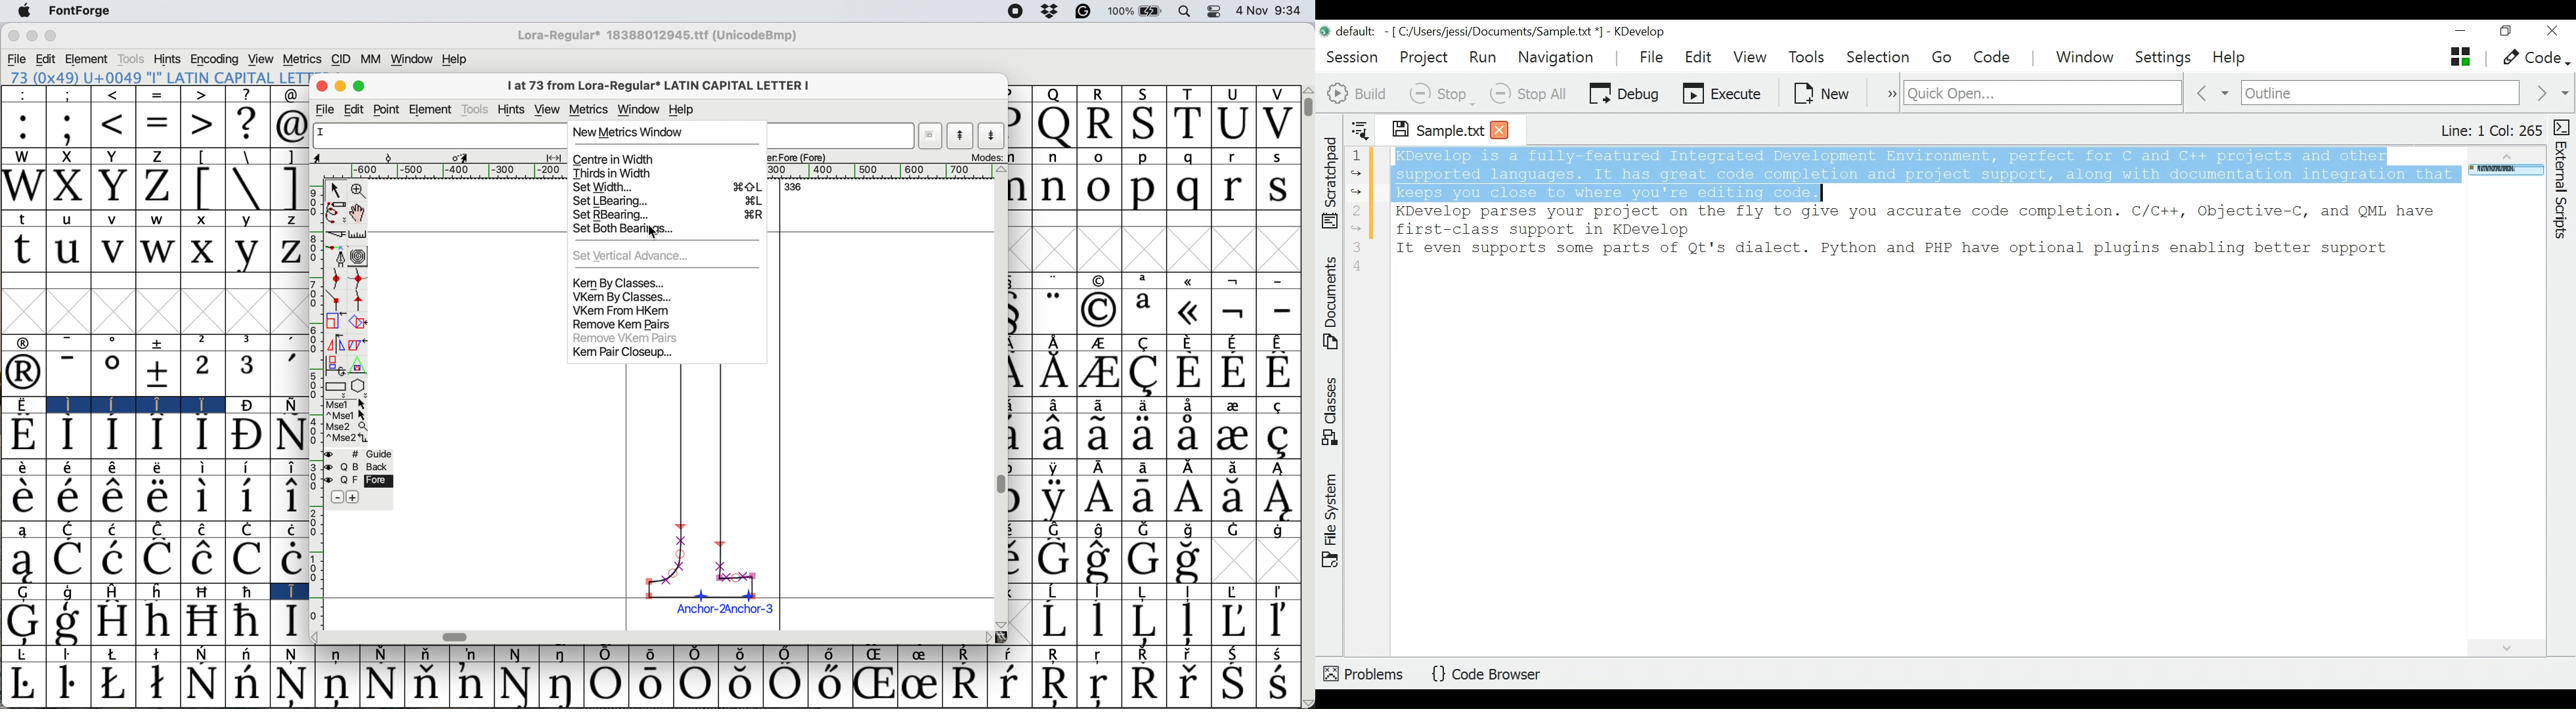  What do you see at coordinates (22, 561) in the screenshot?
I see `Symbol` at bounding box center [22, 561].